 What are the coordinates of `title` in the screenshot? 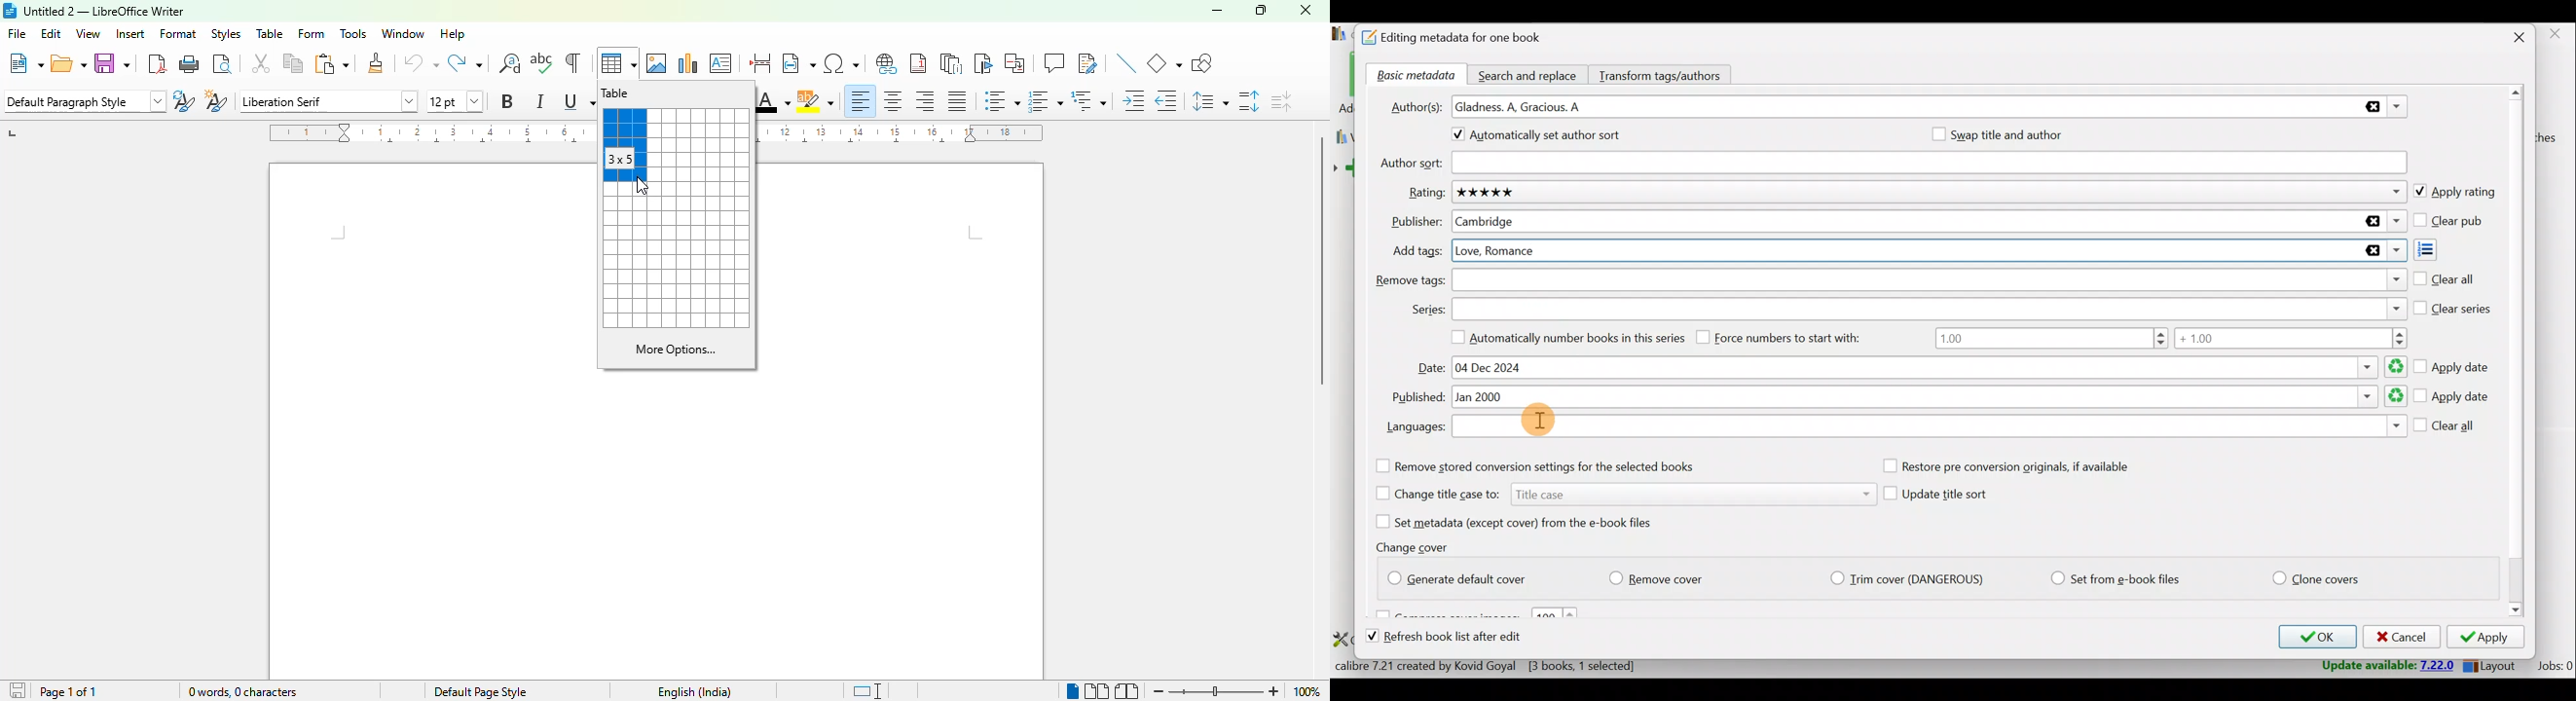 It's located at (105, 12).